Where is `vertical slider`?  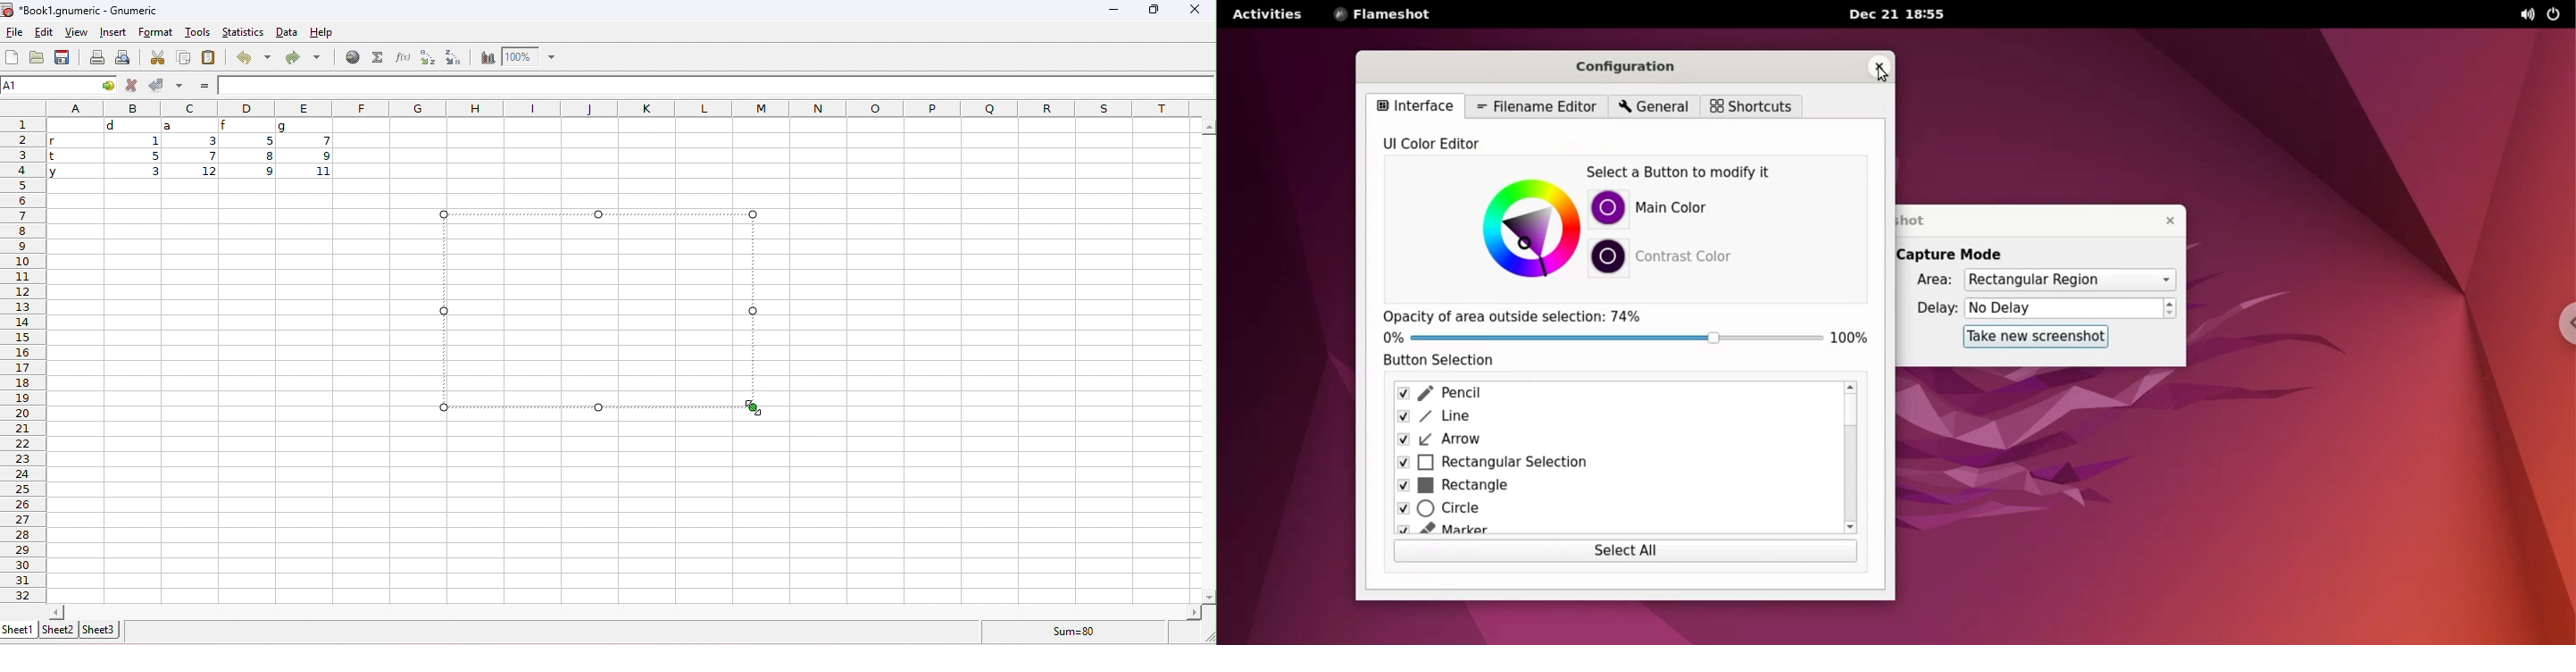 vertical slider is located at coordinates (1208, 360).